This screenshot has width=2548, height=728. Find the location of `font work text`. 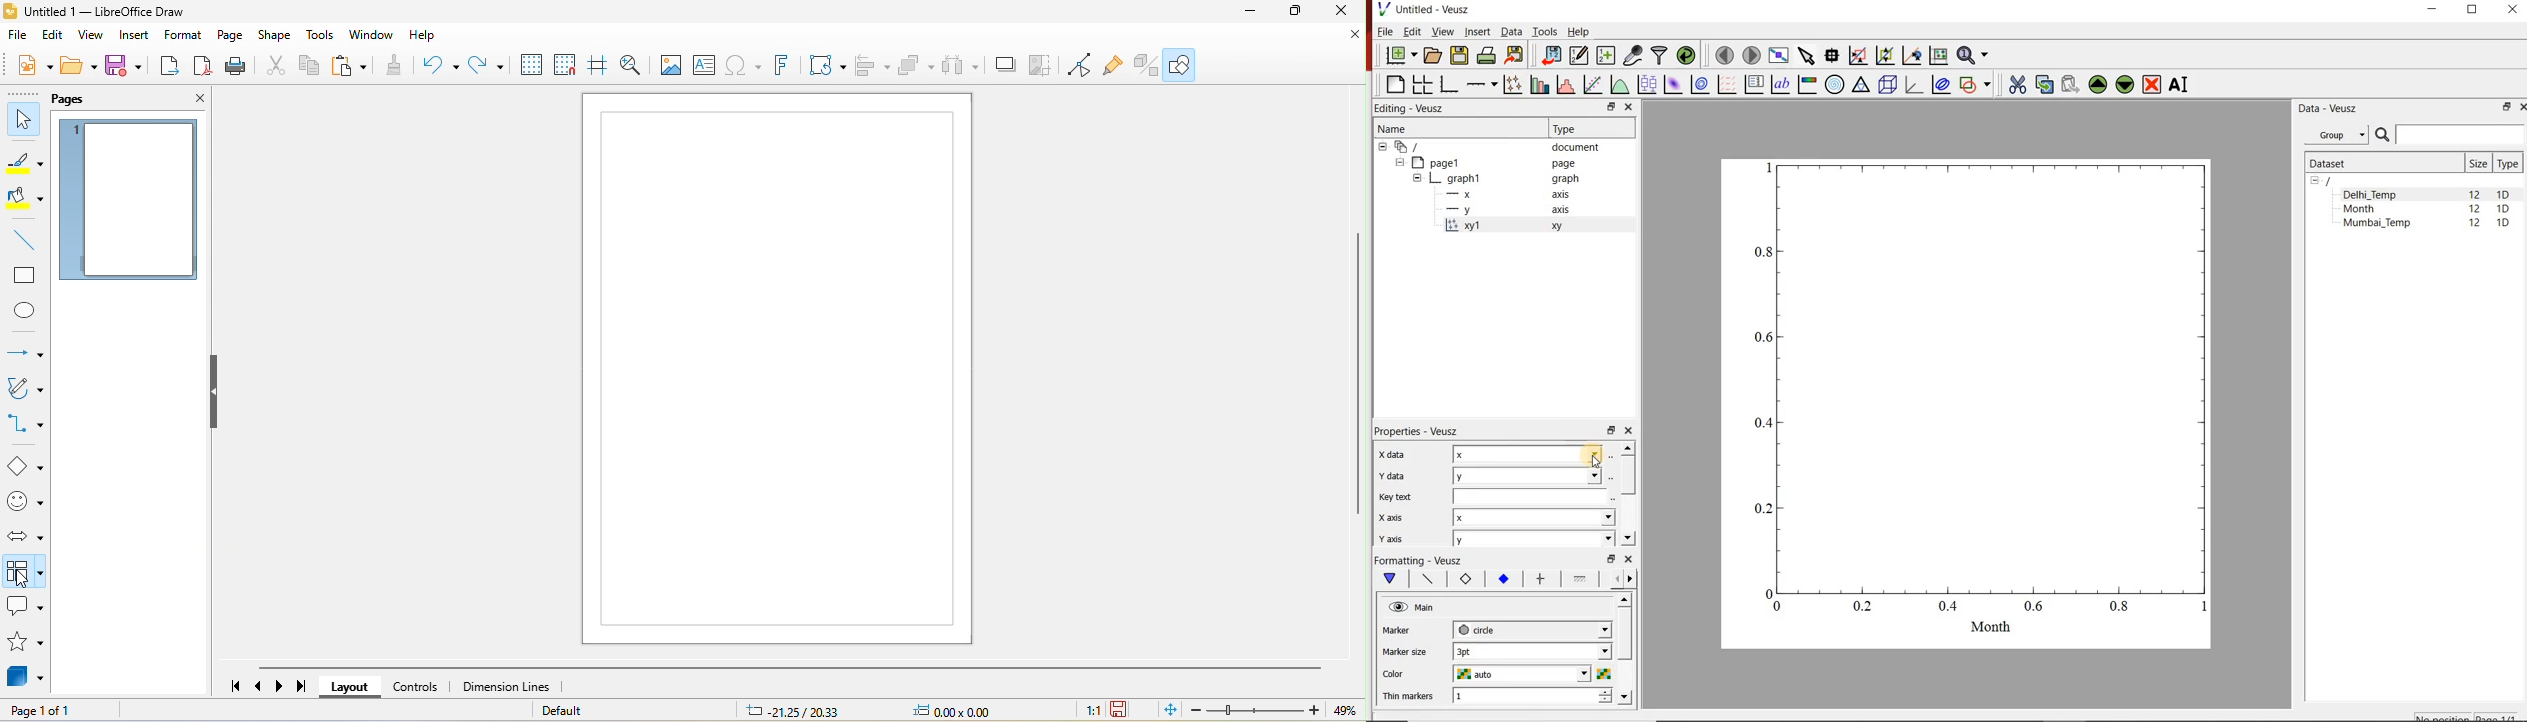

font work text is located at coordinates (787, 68).